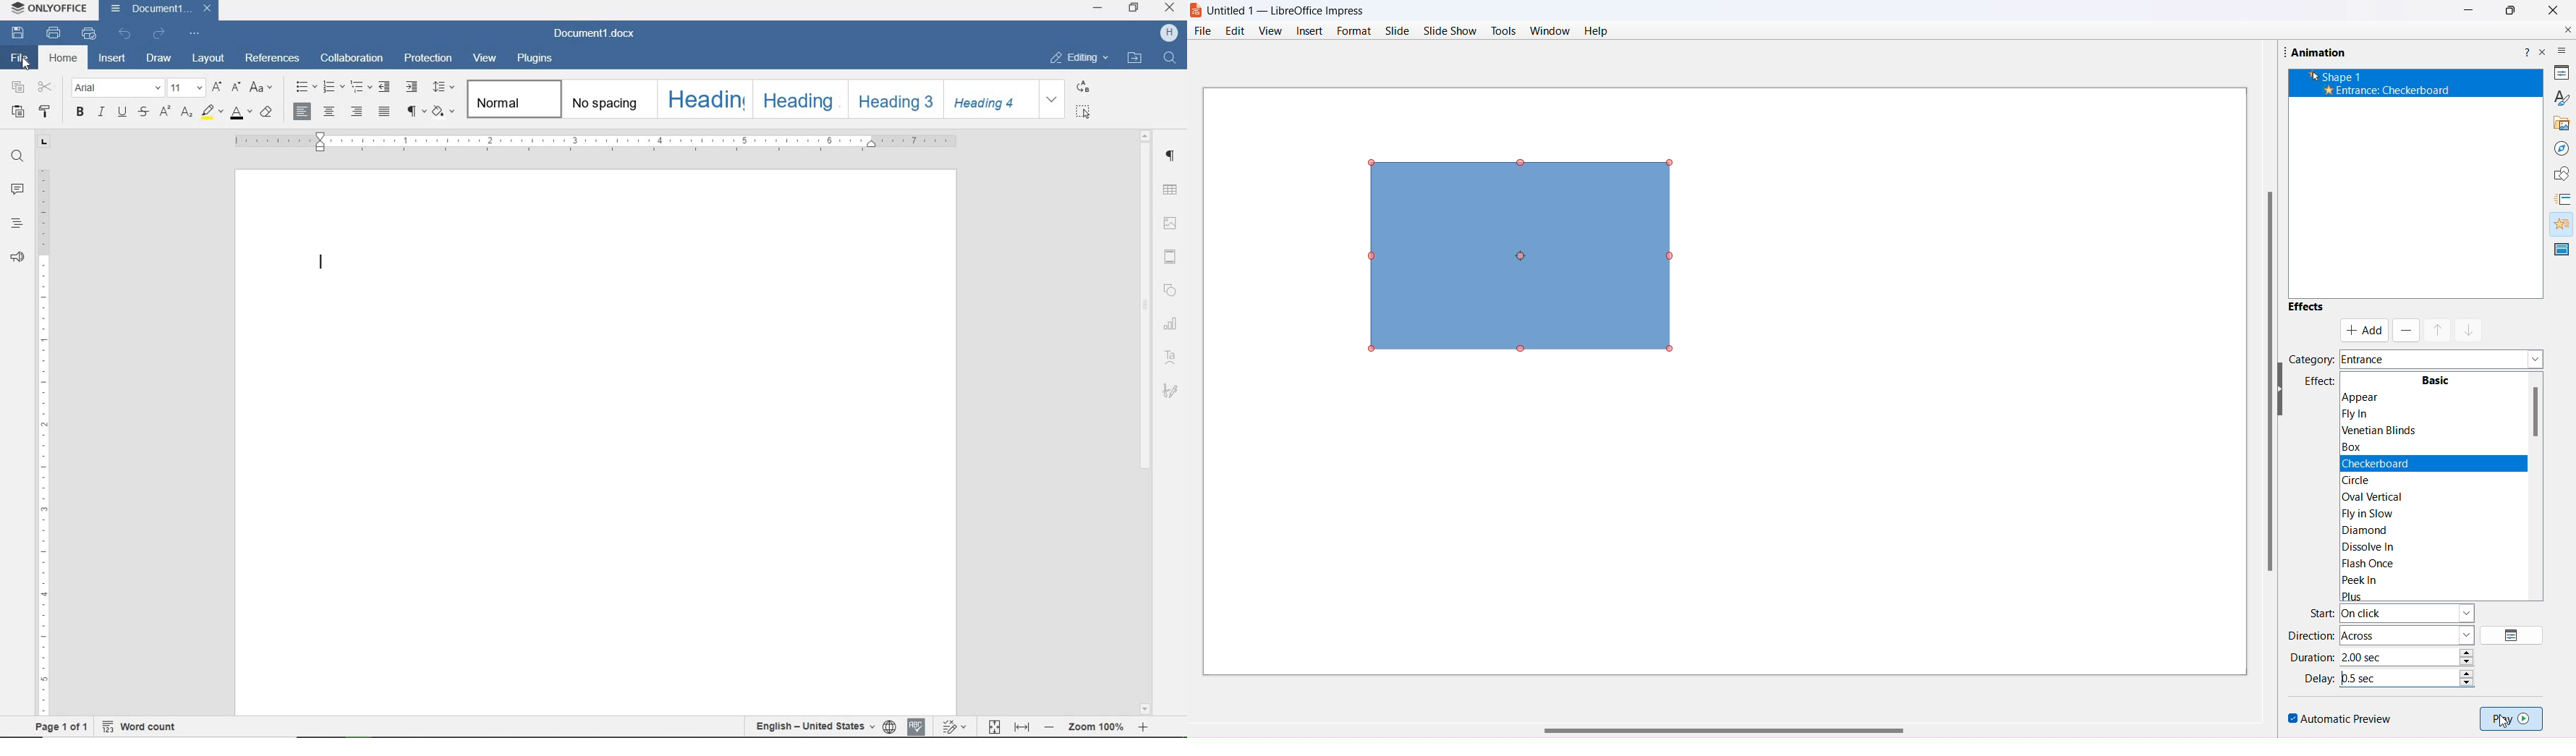 Image resolution: width=2576 pixels, height=756 pixels. Describe the element at coordinates (18, 158) in the screenshot. I see `find` at that location.